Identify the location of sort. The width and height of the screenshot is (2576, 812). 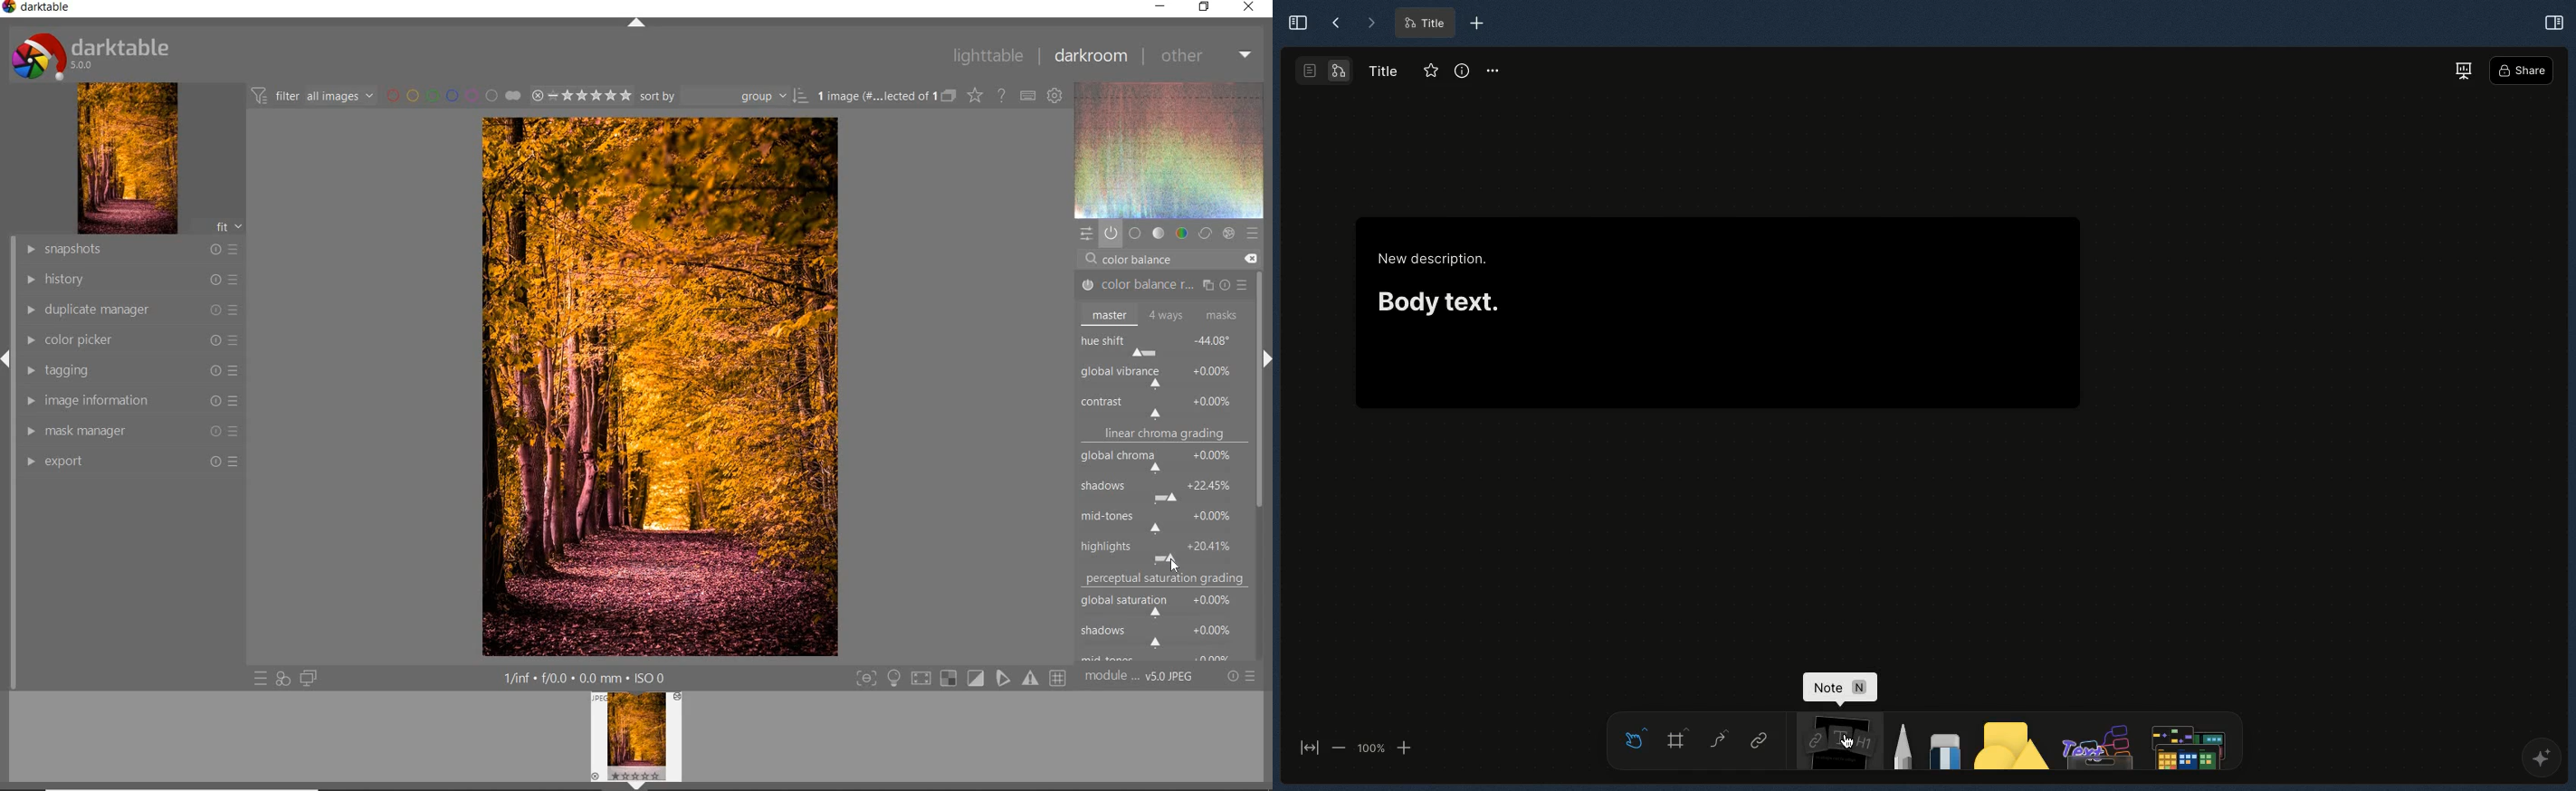
(724, 96).